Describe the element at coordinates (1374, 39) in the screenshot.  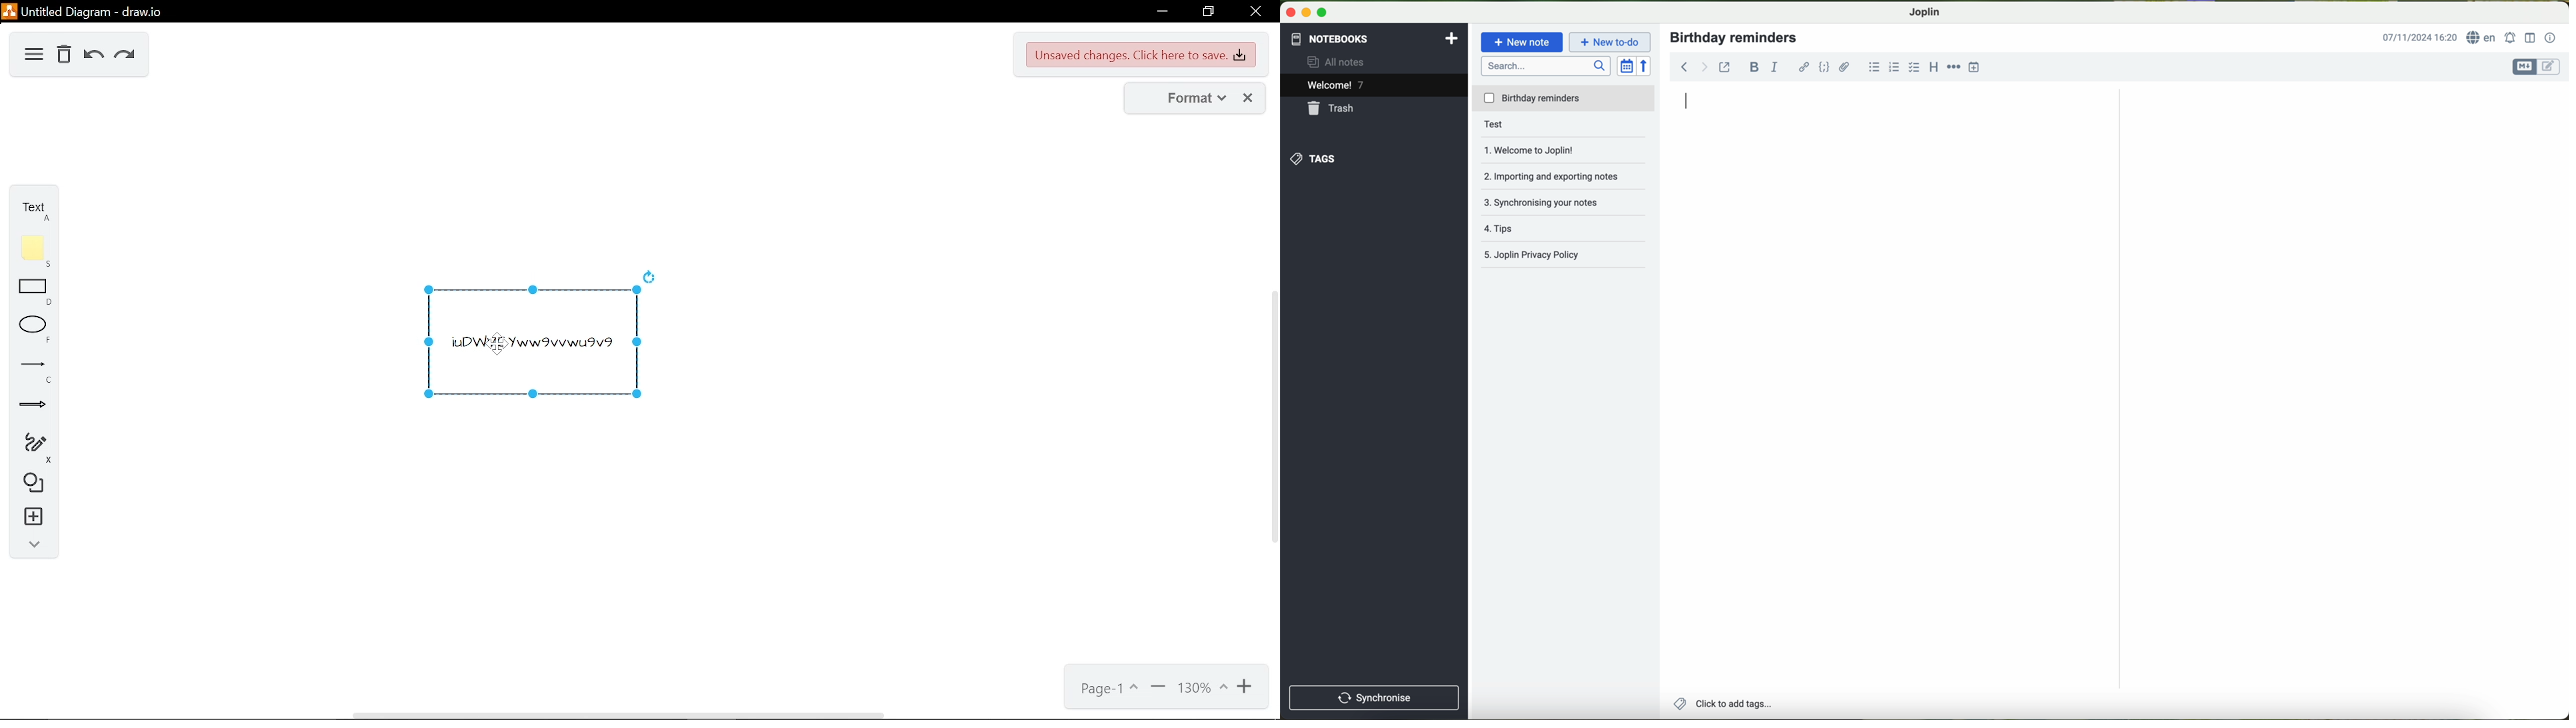
I see `notebooks tab` at that location.